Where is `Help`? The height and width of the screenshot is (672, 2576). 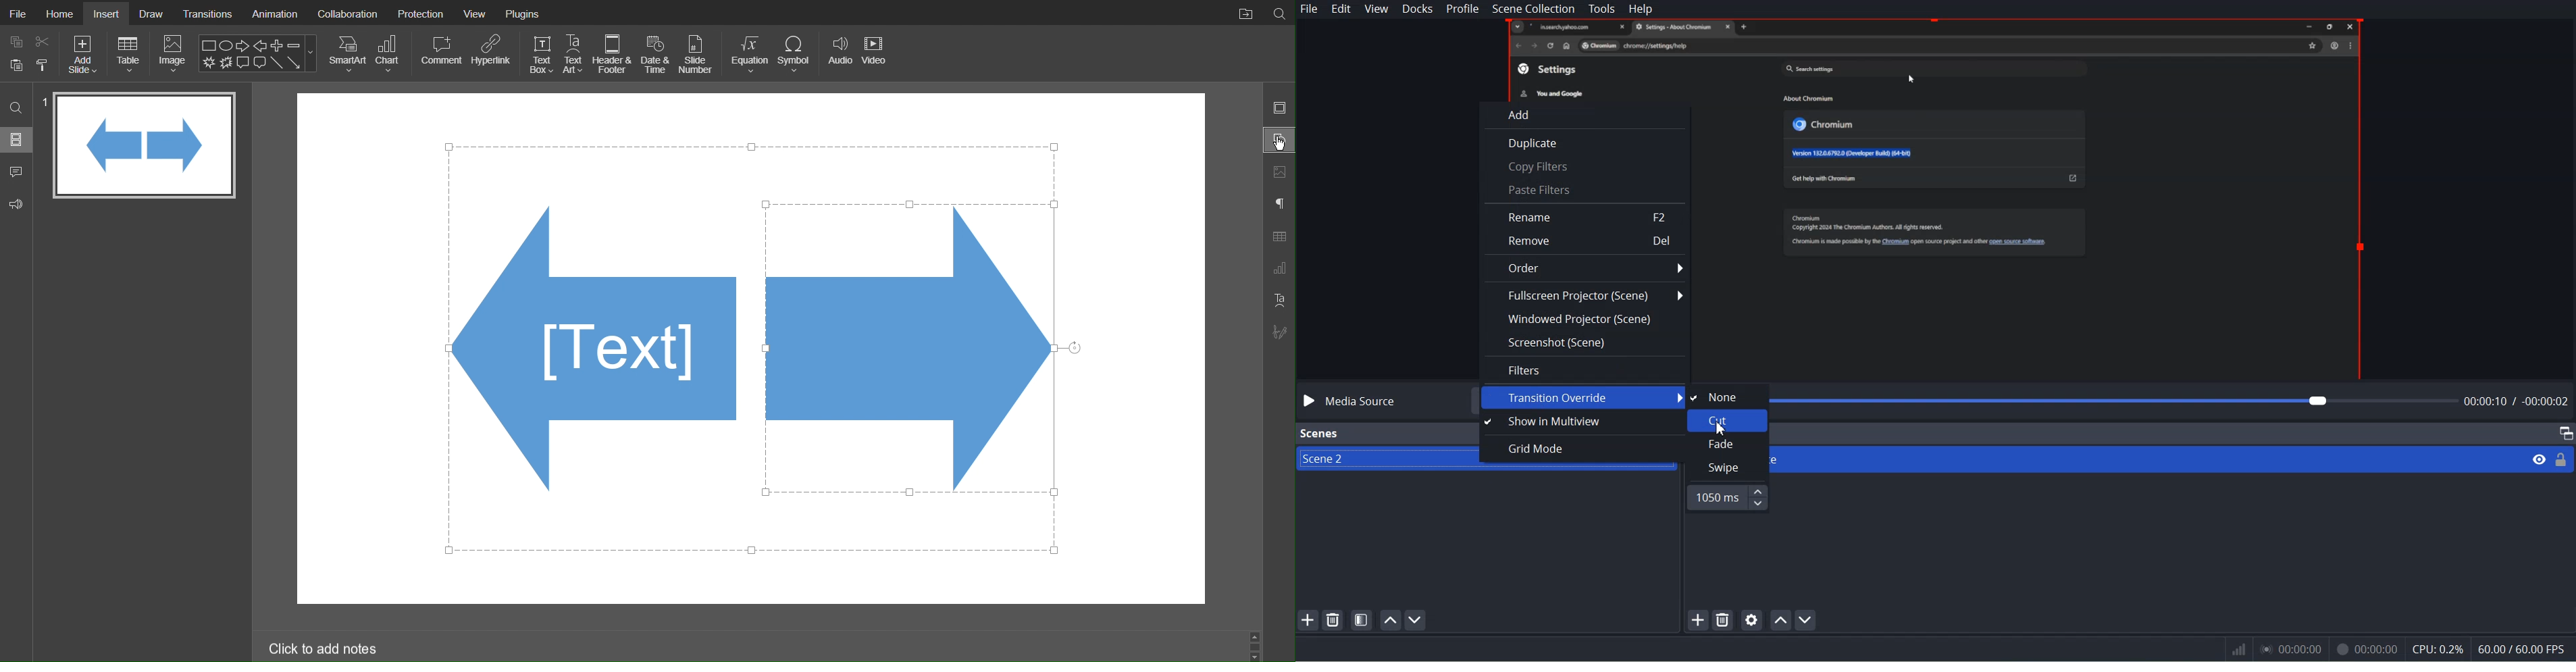 Help is located at coordinates (1640, 9).